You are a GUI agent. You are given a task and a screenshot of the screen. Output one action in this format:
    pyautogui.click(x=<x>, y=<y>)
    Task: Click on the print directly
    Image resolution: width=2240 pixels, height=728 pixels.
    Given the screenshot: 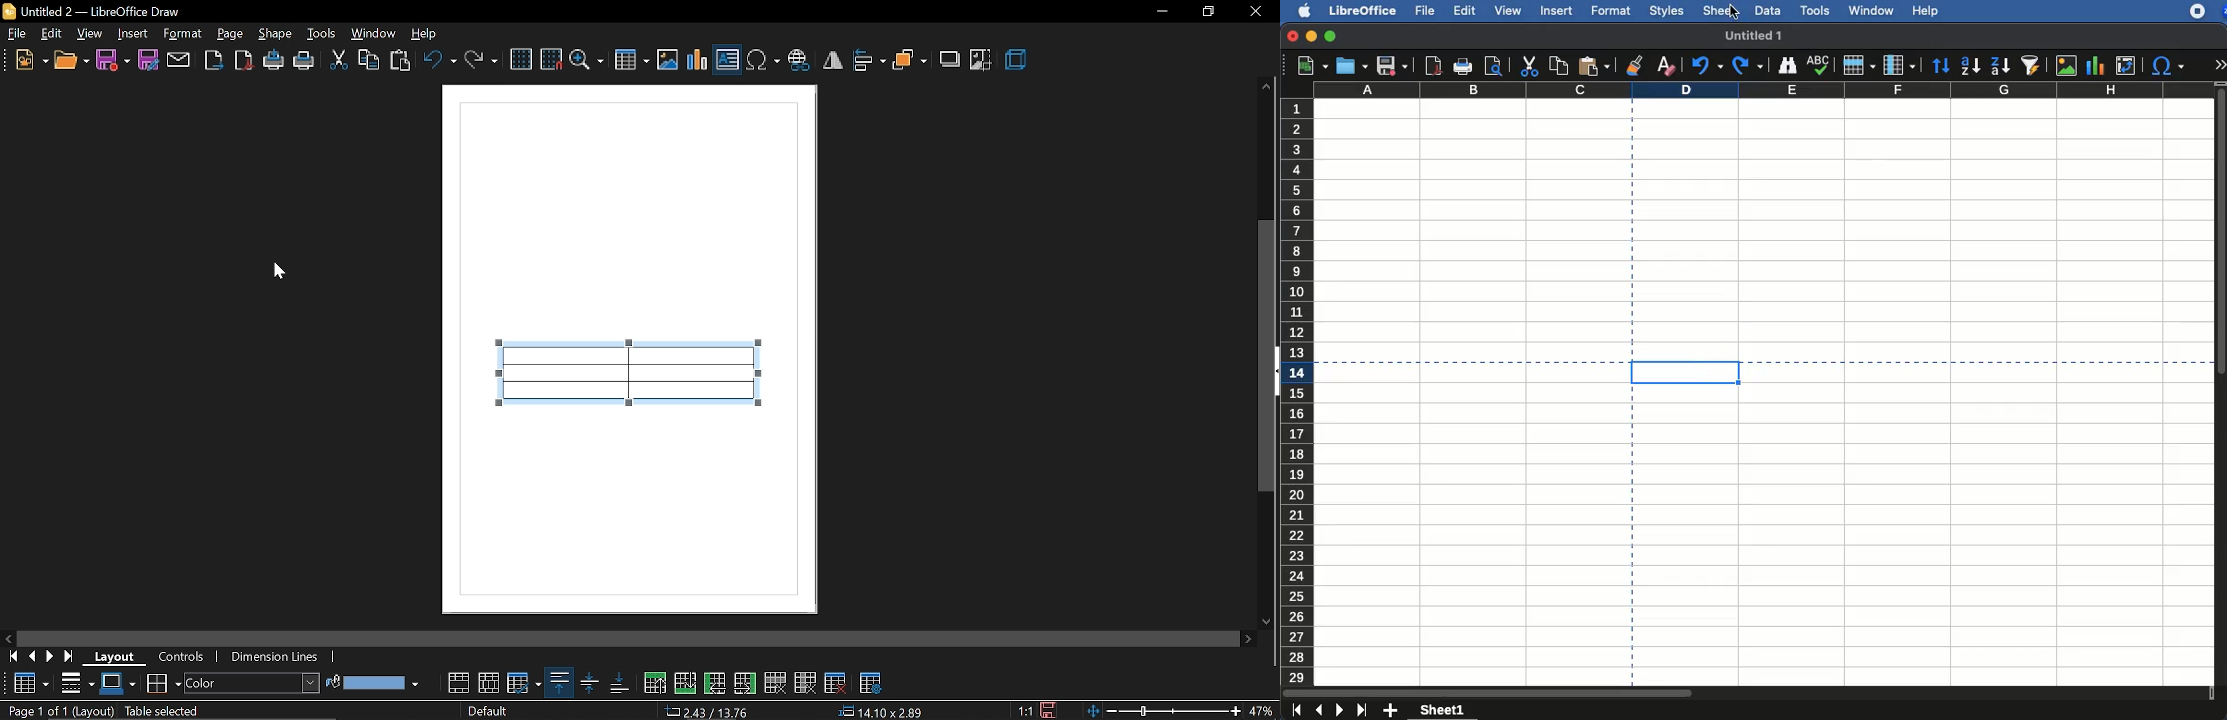 What is the action you would take?
    pyautogui.click(x=274, y=60)
    